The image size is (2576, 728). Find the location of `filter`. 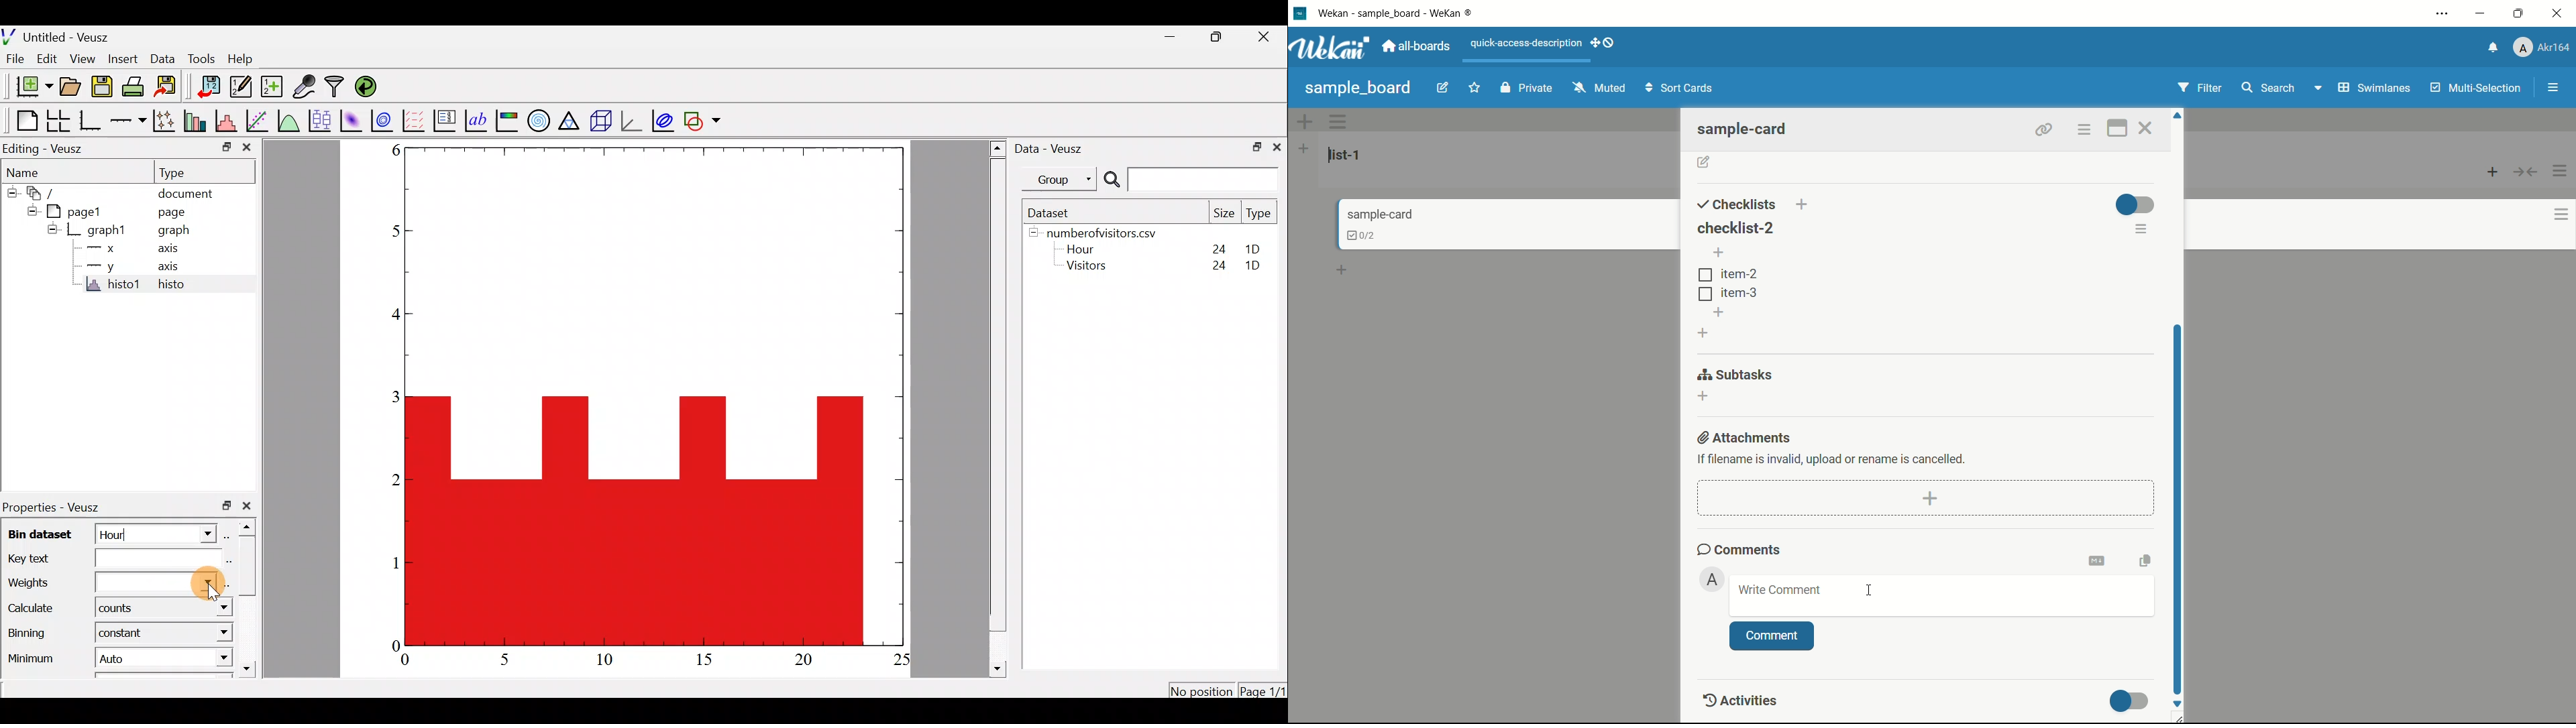

filter is located at coordinates (2201, 88).